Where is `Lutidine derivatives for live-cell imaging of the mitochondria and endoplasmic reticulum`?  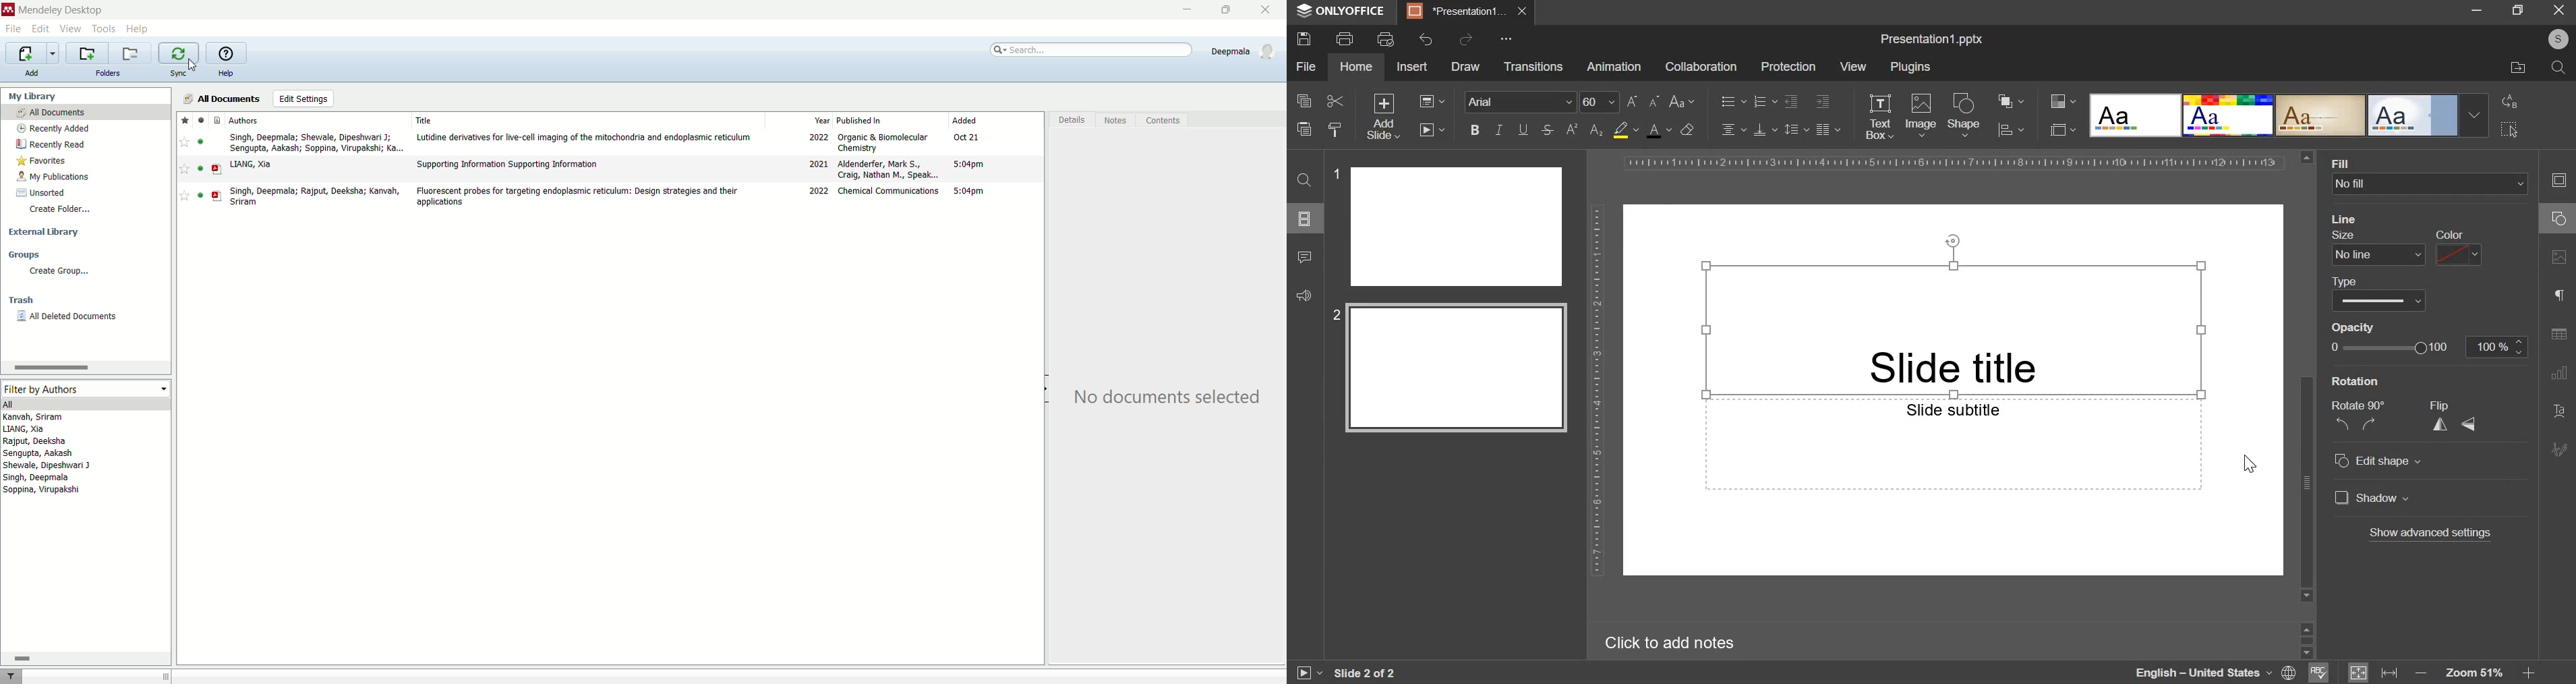
Lutidine derivatives for live-cell imaging of the mitochondria and endoplasmic reticulum is located at coordinates (587, 137).